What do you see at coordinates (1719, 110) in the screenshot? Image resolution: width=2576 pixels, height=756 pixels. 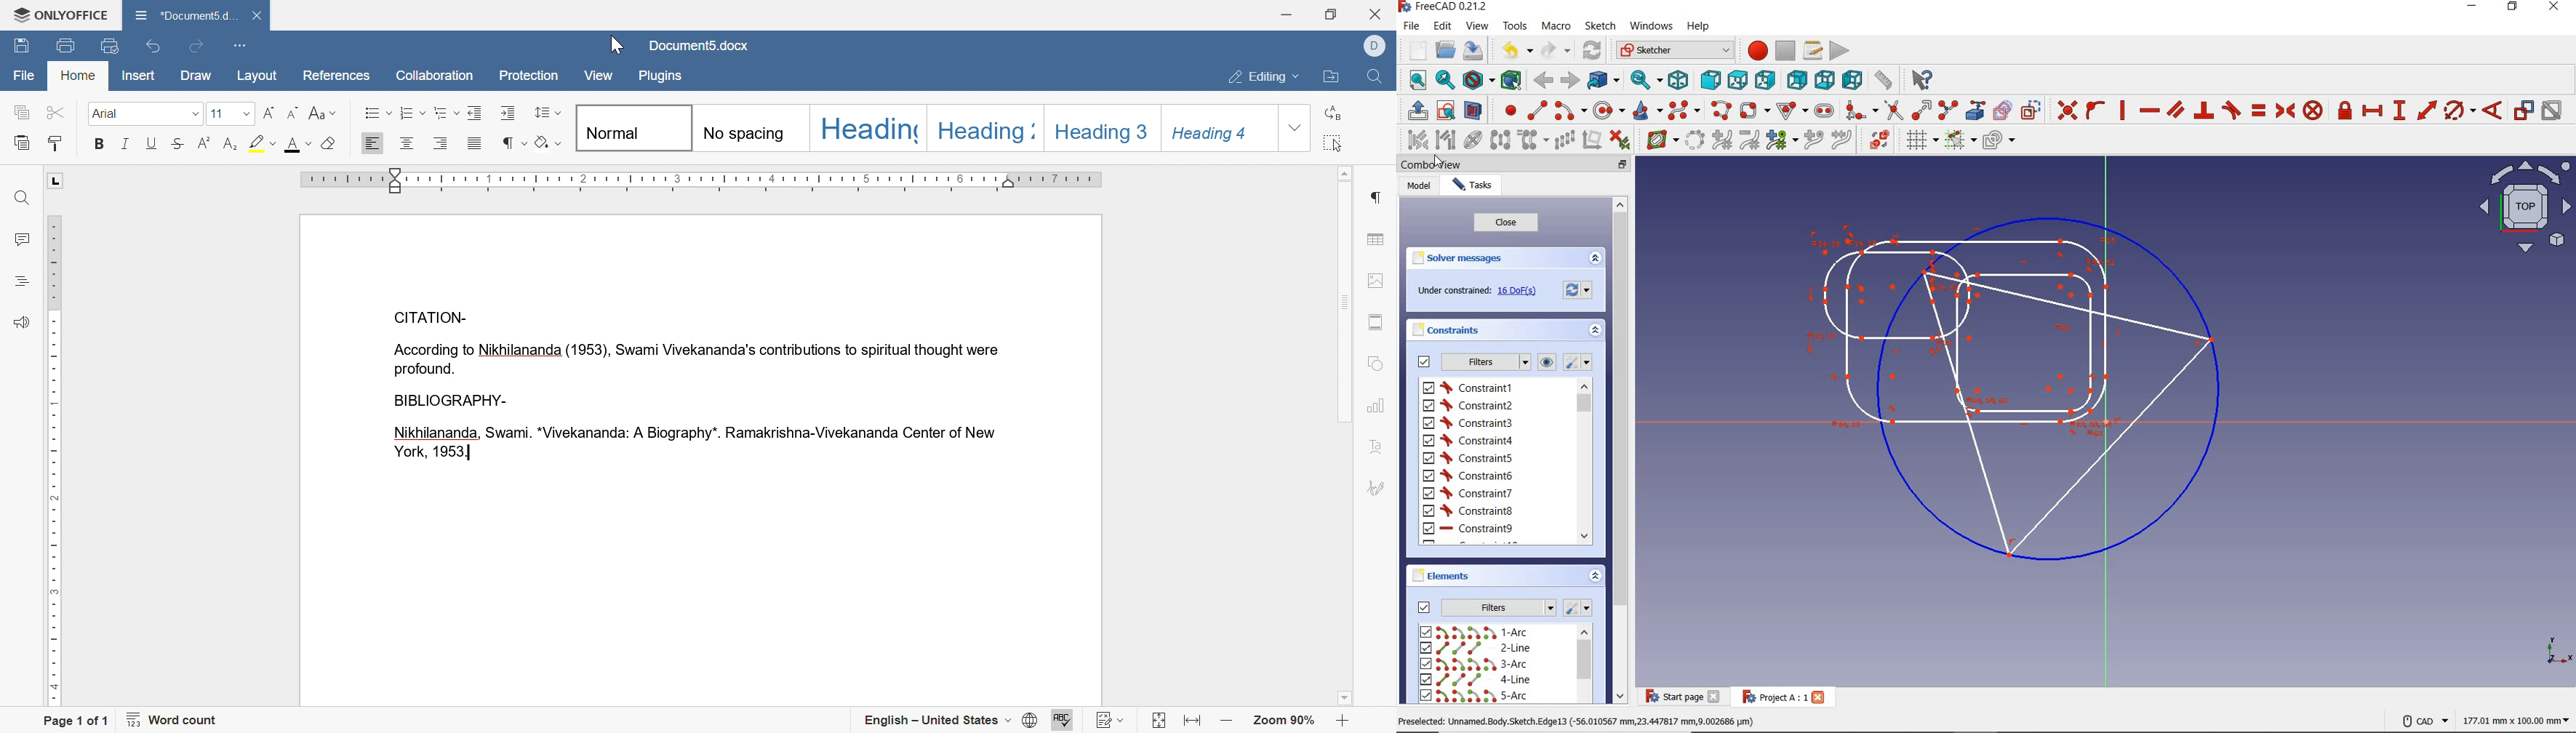 I see `create polyine` at bounding box center [1719, 110].